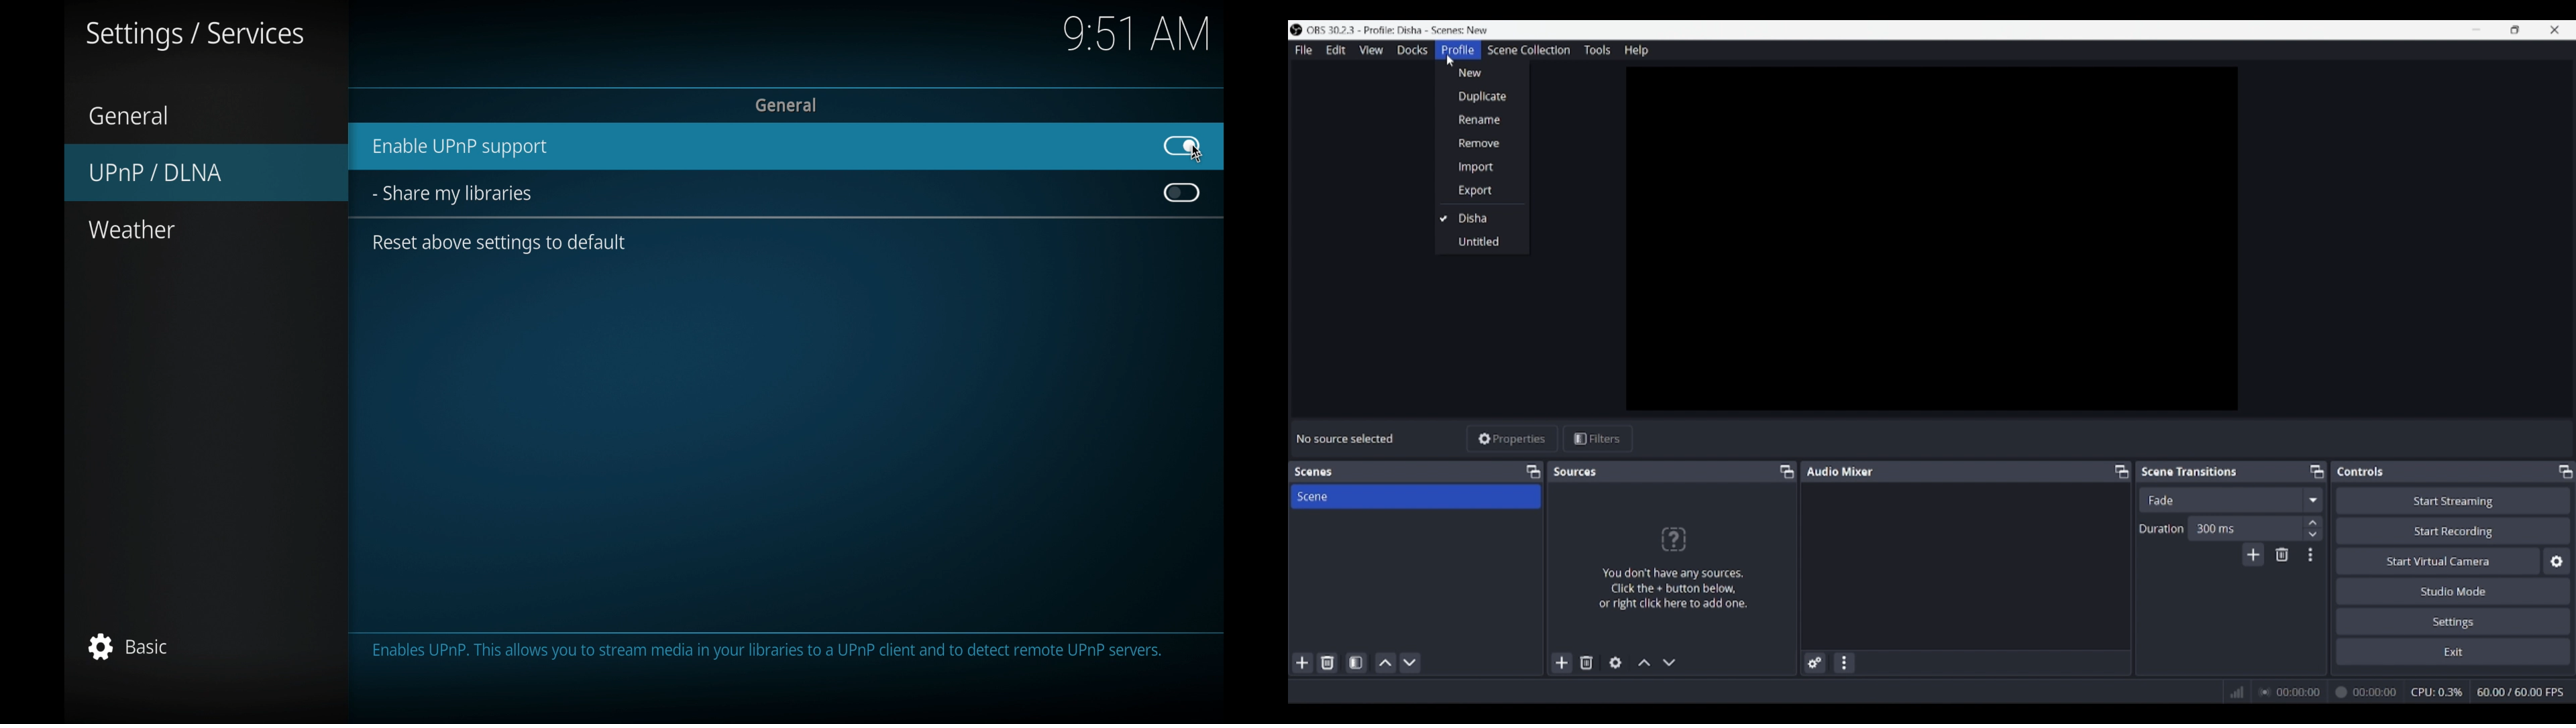  Describe the element at coordinates (1386, 663) in the screenshot. I see `Move scene up` at that location.